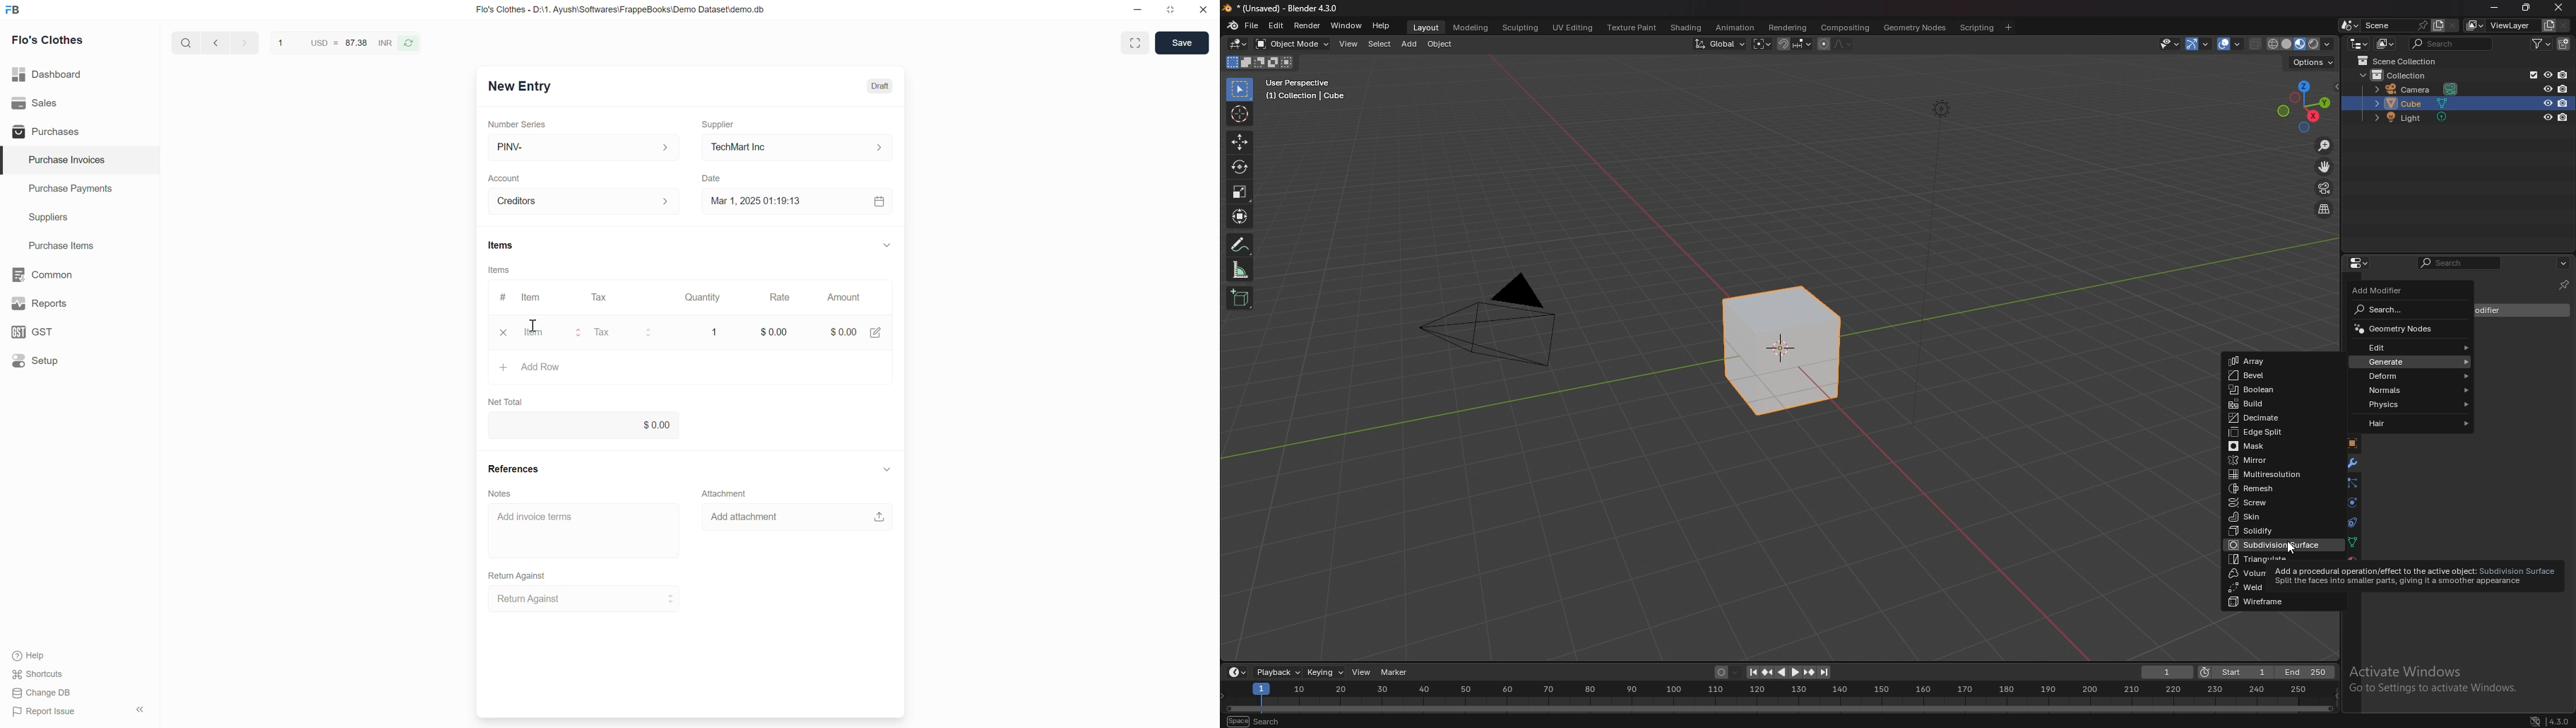  I want to click on rendering, so click(1788, 28).